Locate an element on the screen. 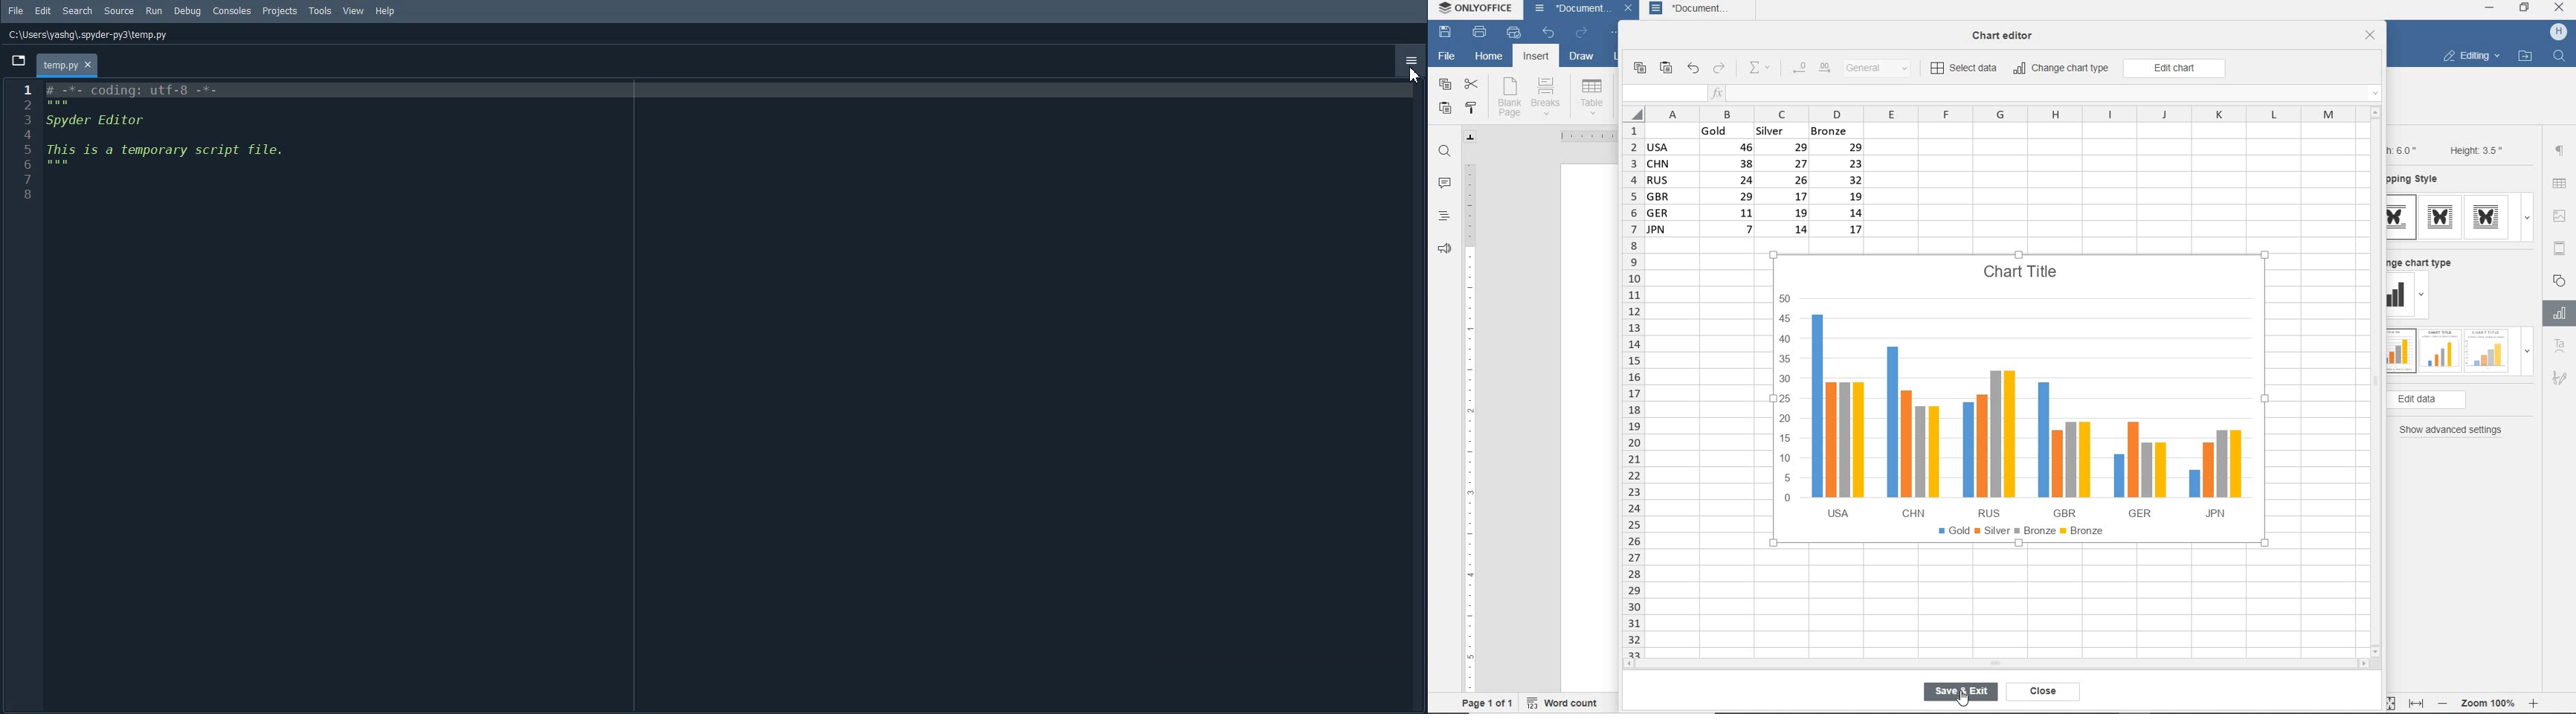 The height and width of the screenshot is (728, 2576). quick print is located at coordinates (1513, 33).